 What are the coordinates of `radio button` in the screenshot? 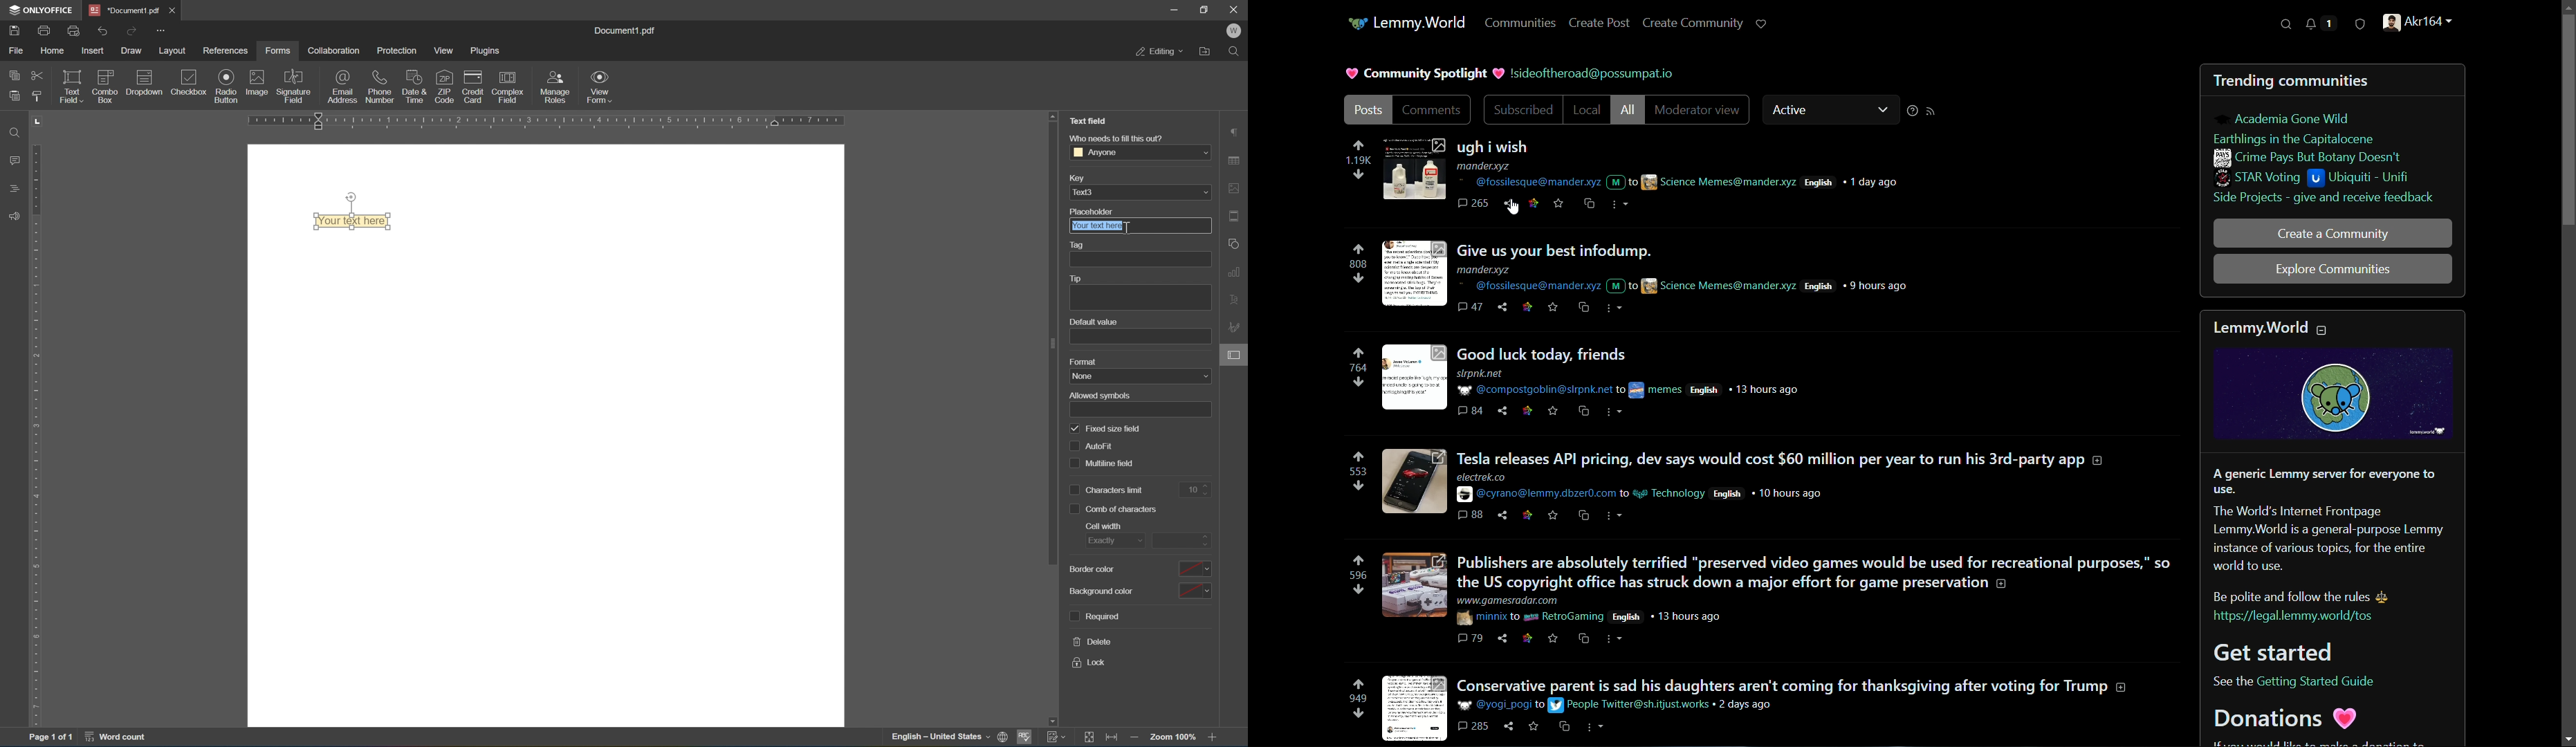 It's located at (227, 85).